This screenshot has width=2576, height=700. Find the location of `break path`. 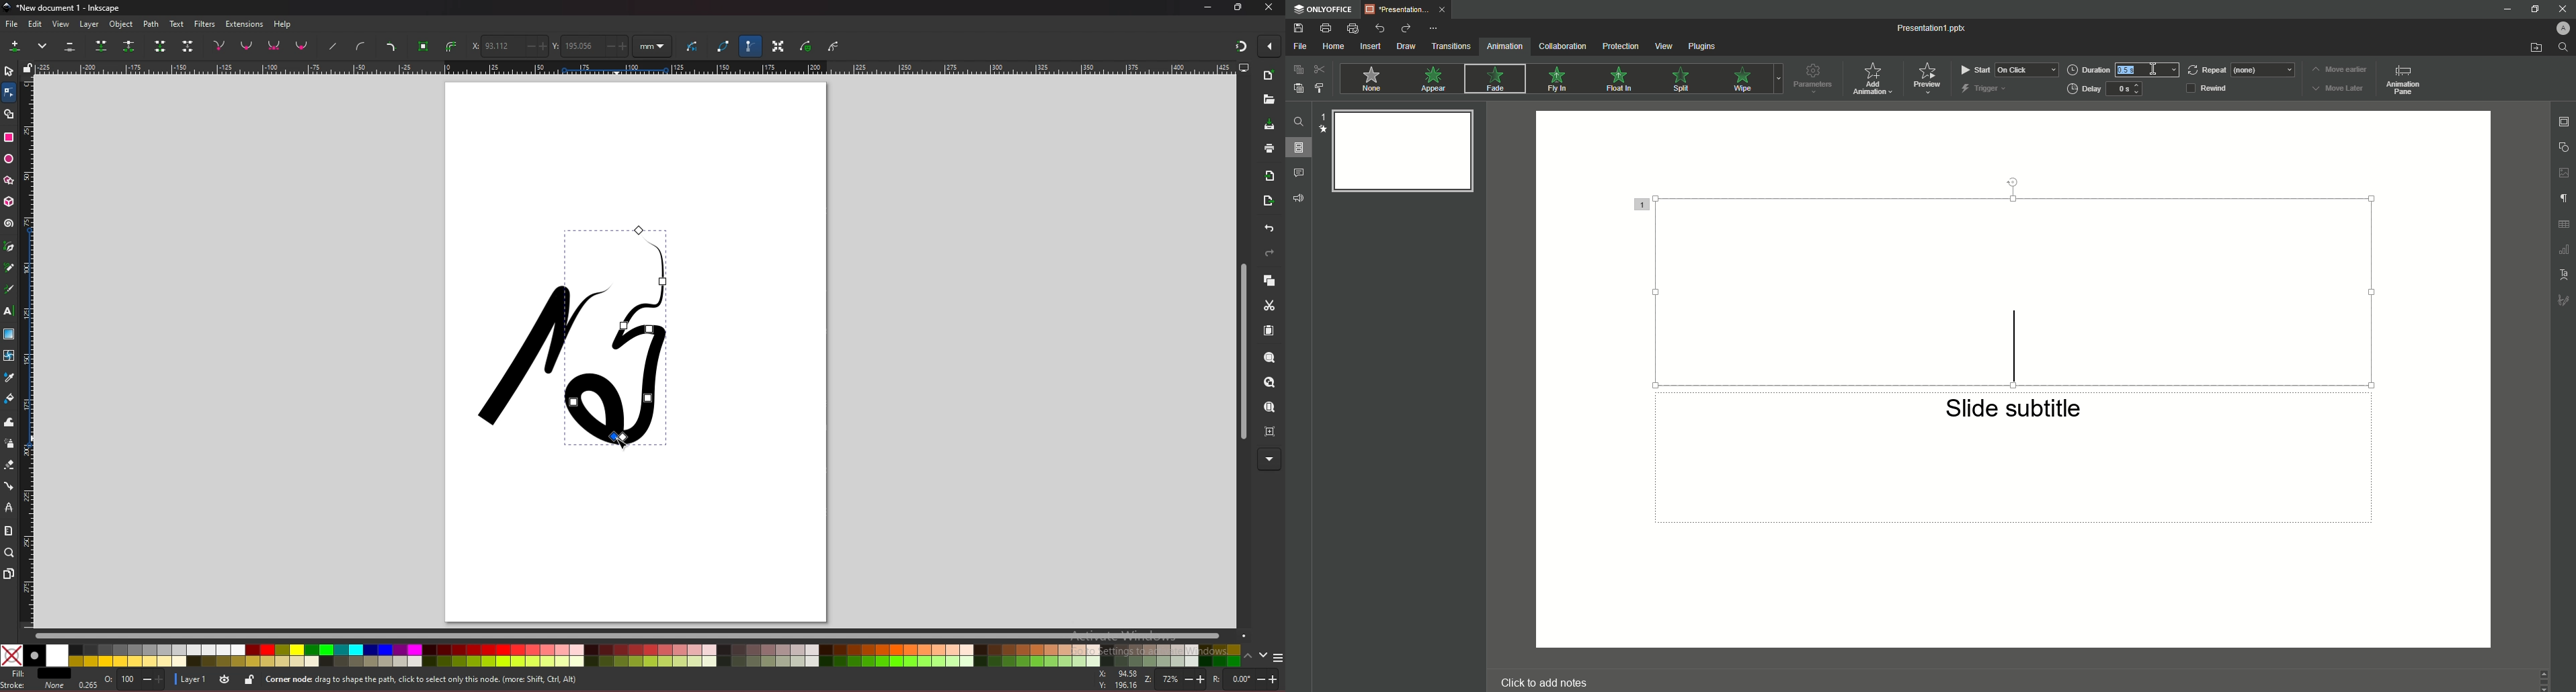

break path is located at coordinates (129, 46).